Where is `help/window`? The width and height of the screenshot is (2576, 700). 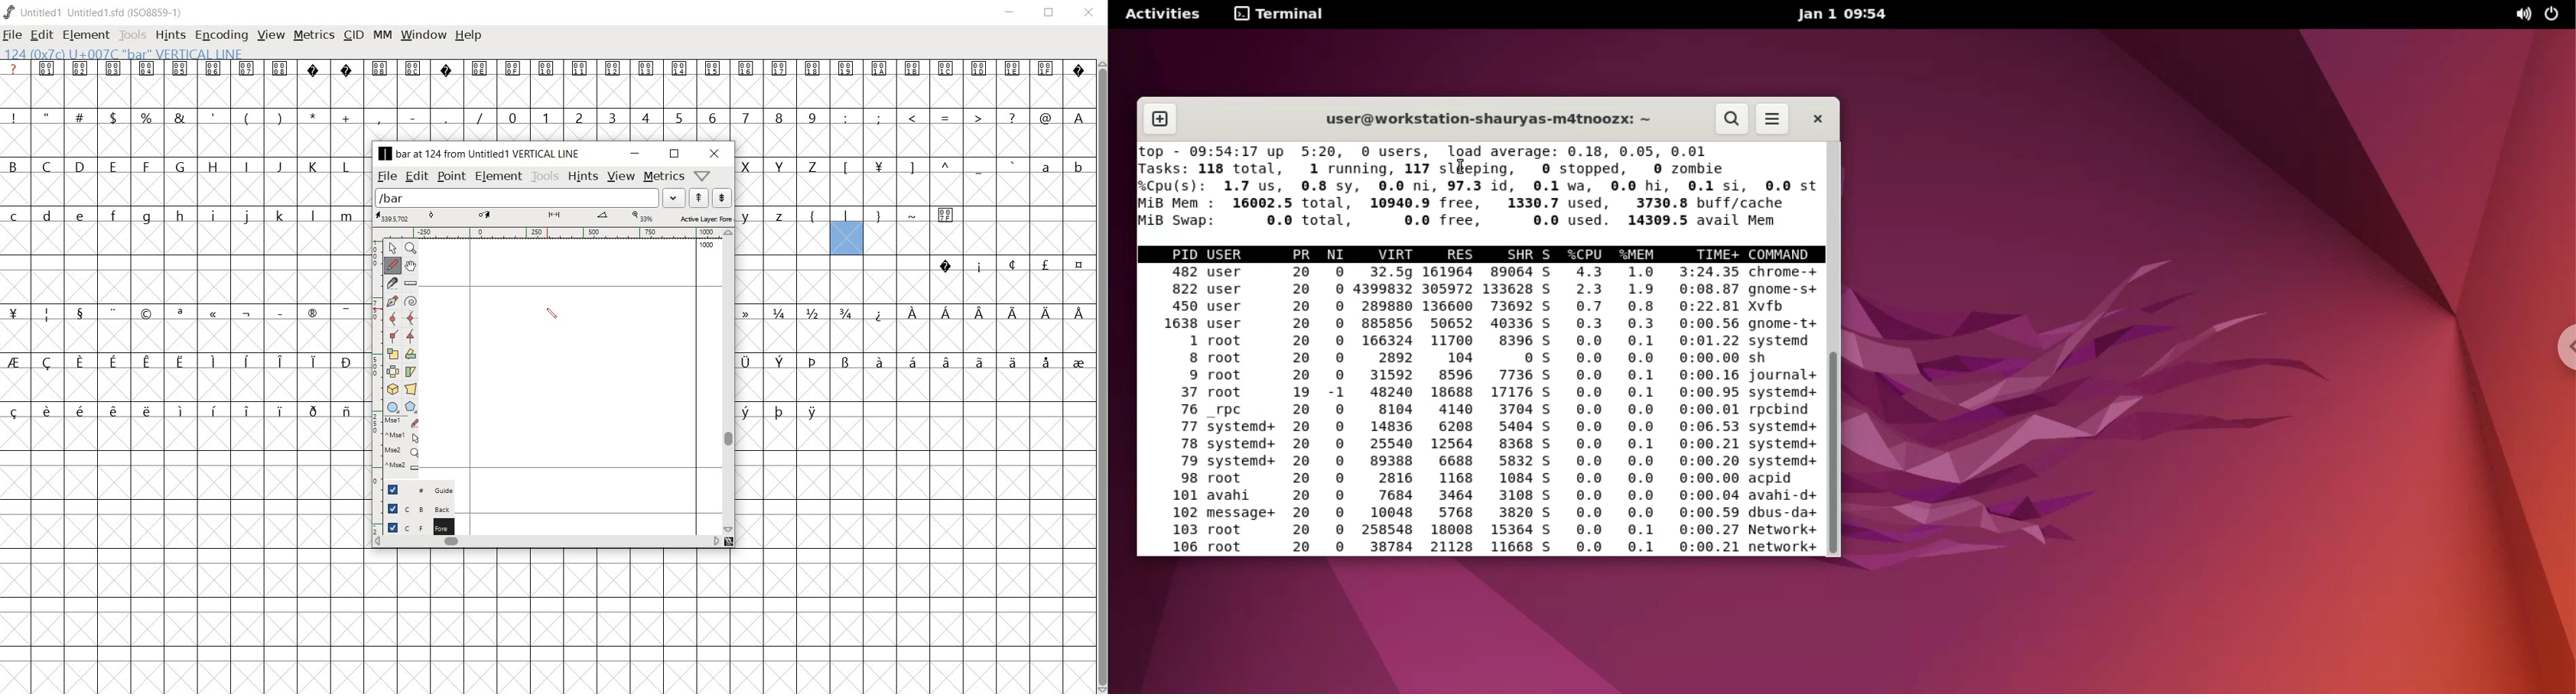 help/window is located at coordinates (703, 175).